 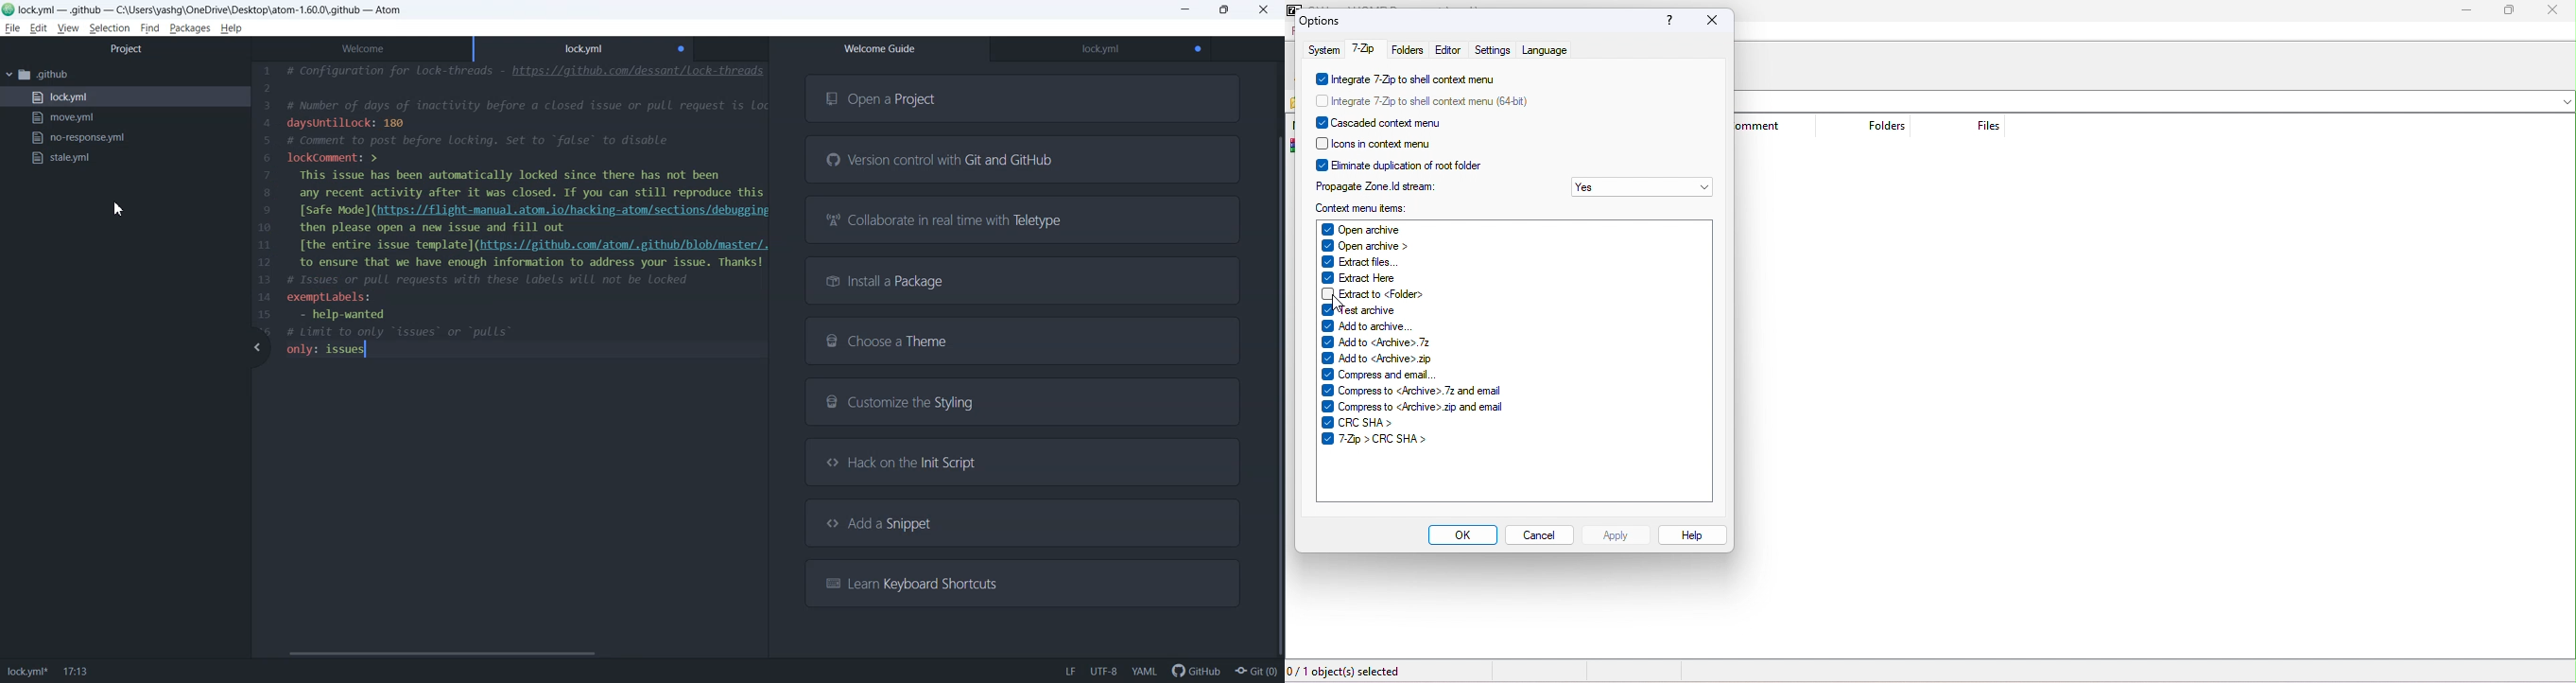 What do you see at coordinates (124, 76) in the screenshot?
I see `.github` at bounding box center [124, 76].